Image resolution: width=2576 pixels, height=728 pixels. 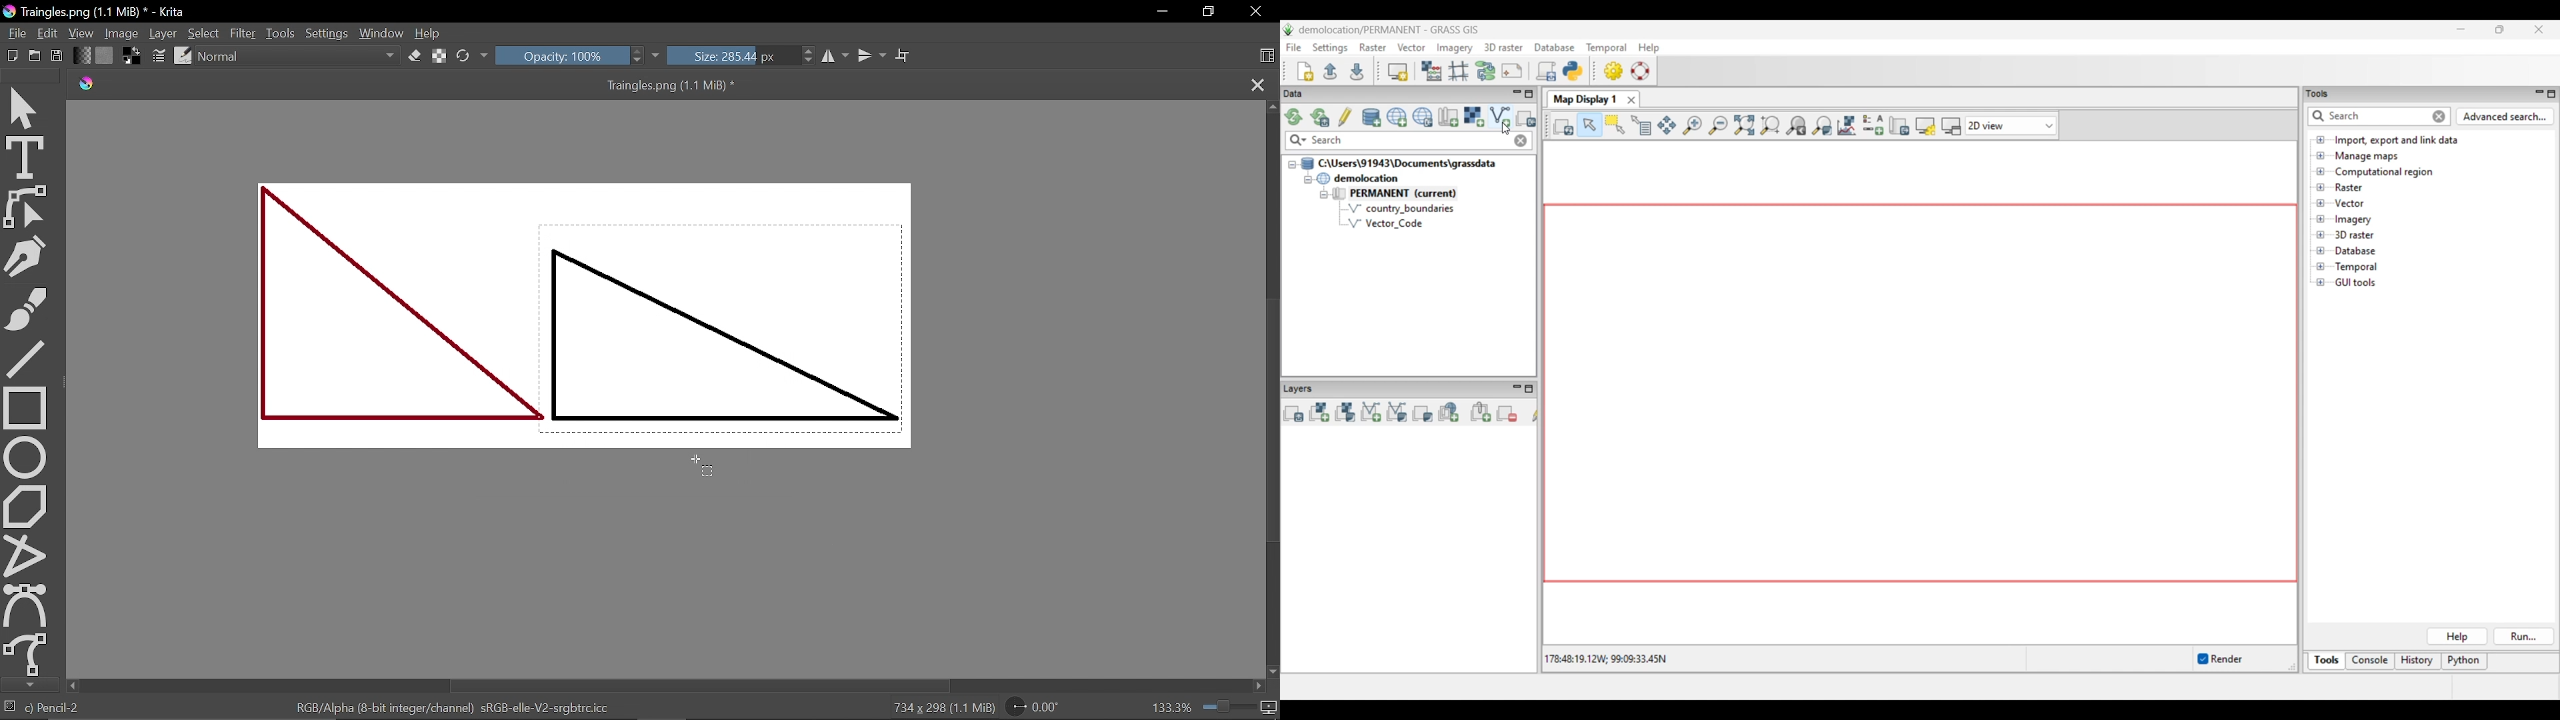 What do you see at coordinates (280, 33) in the screenshot?
I see `Tools` at bounding box center [280, 33].